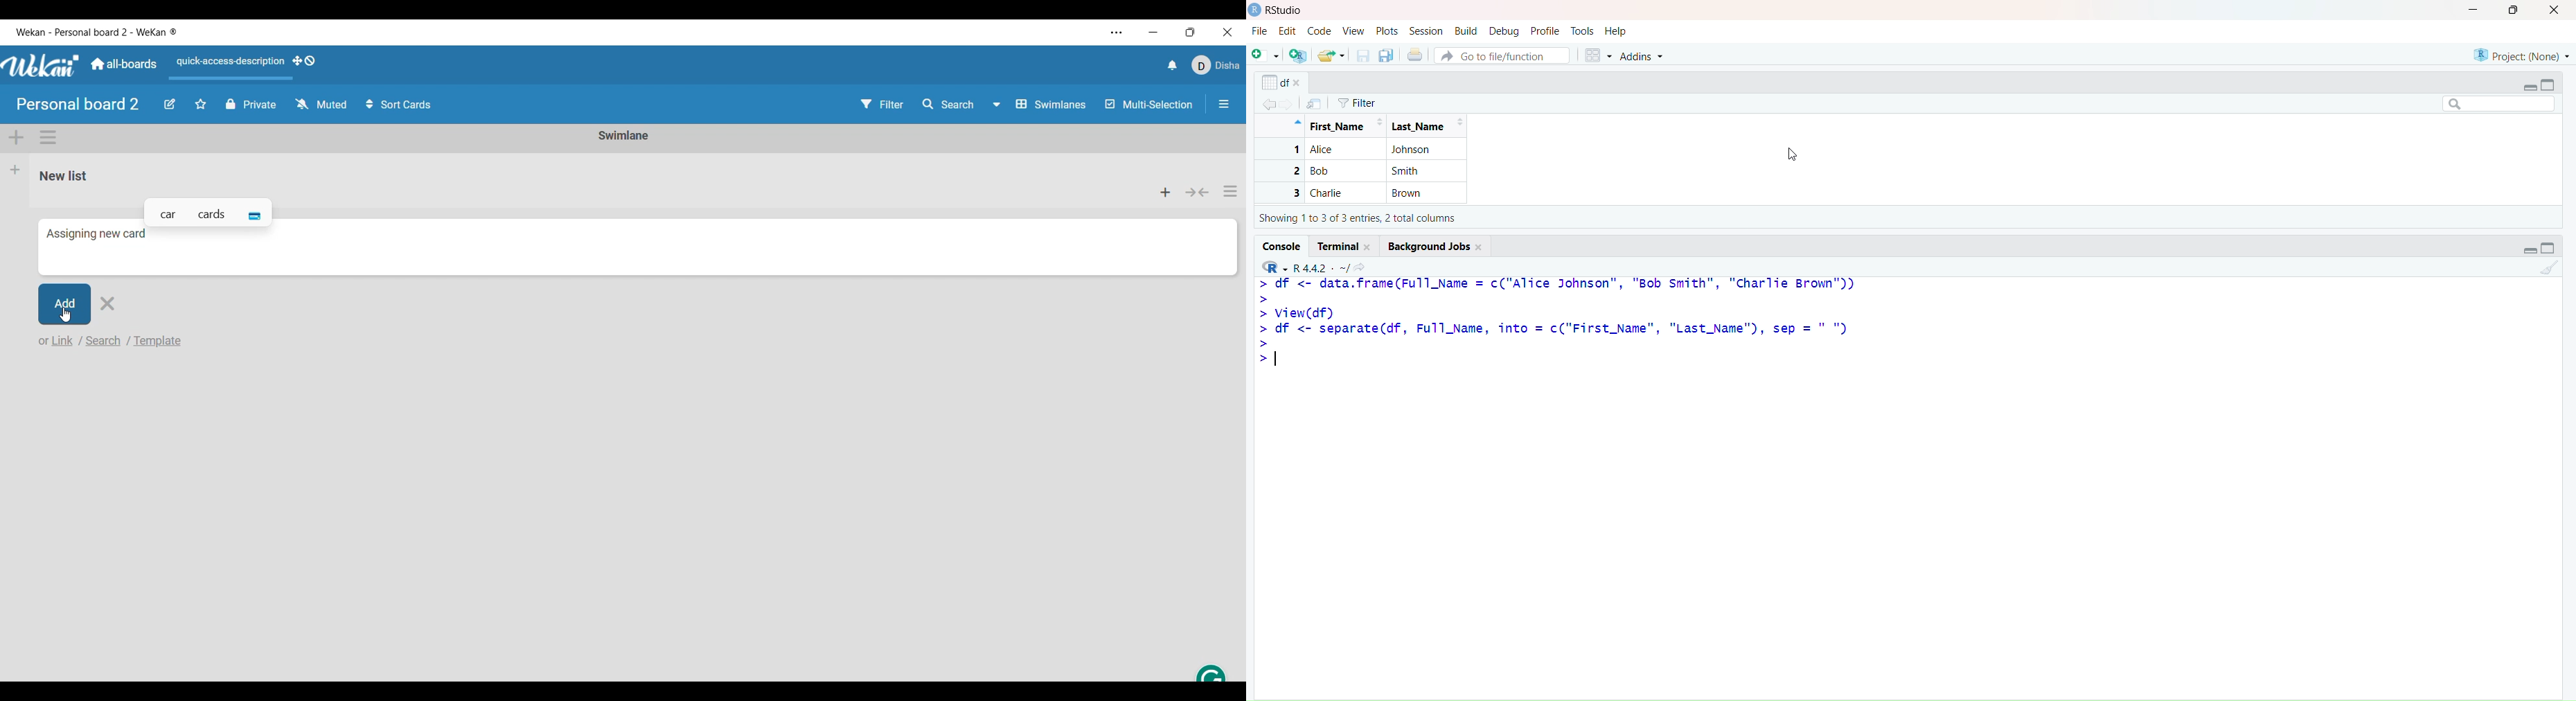 This screenshot has width=2576, height=728. I want to click on Maximize, so click(2553, 85).